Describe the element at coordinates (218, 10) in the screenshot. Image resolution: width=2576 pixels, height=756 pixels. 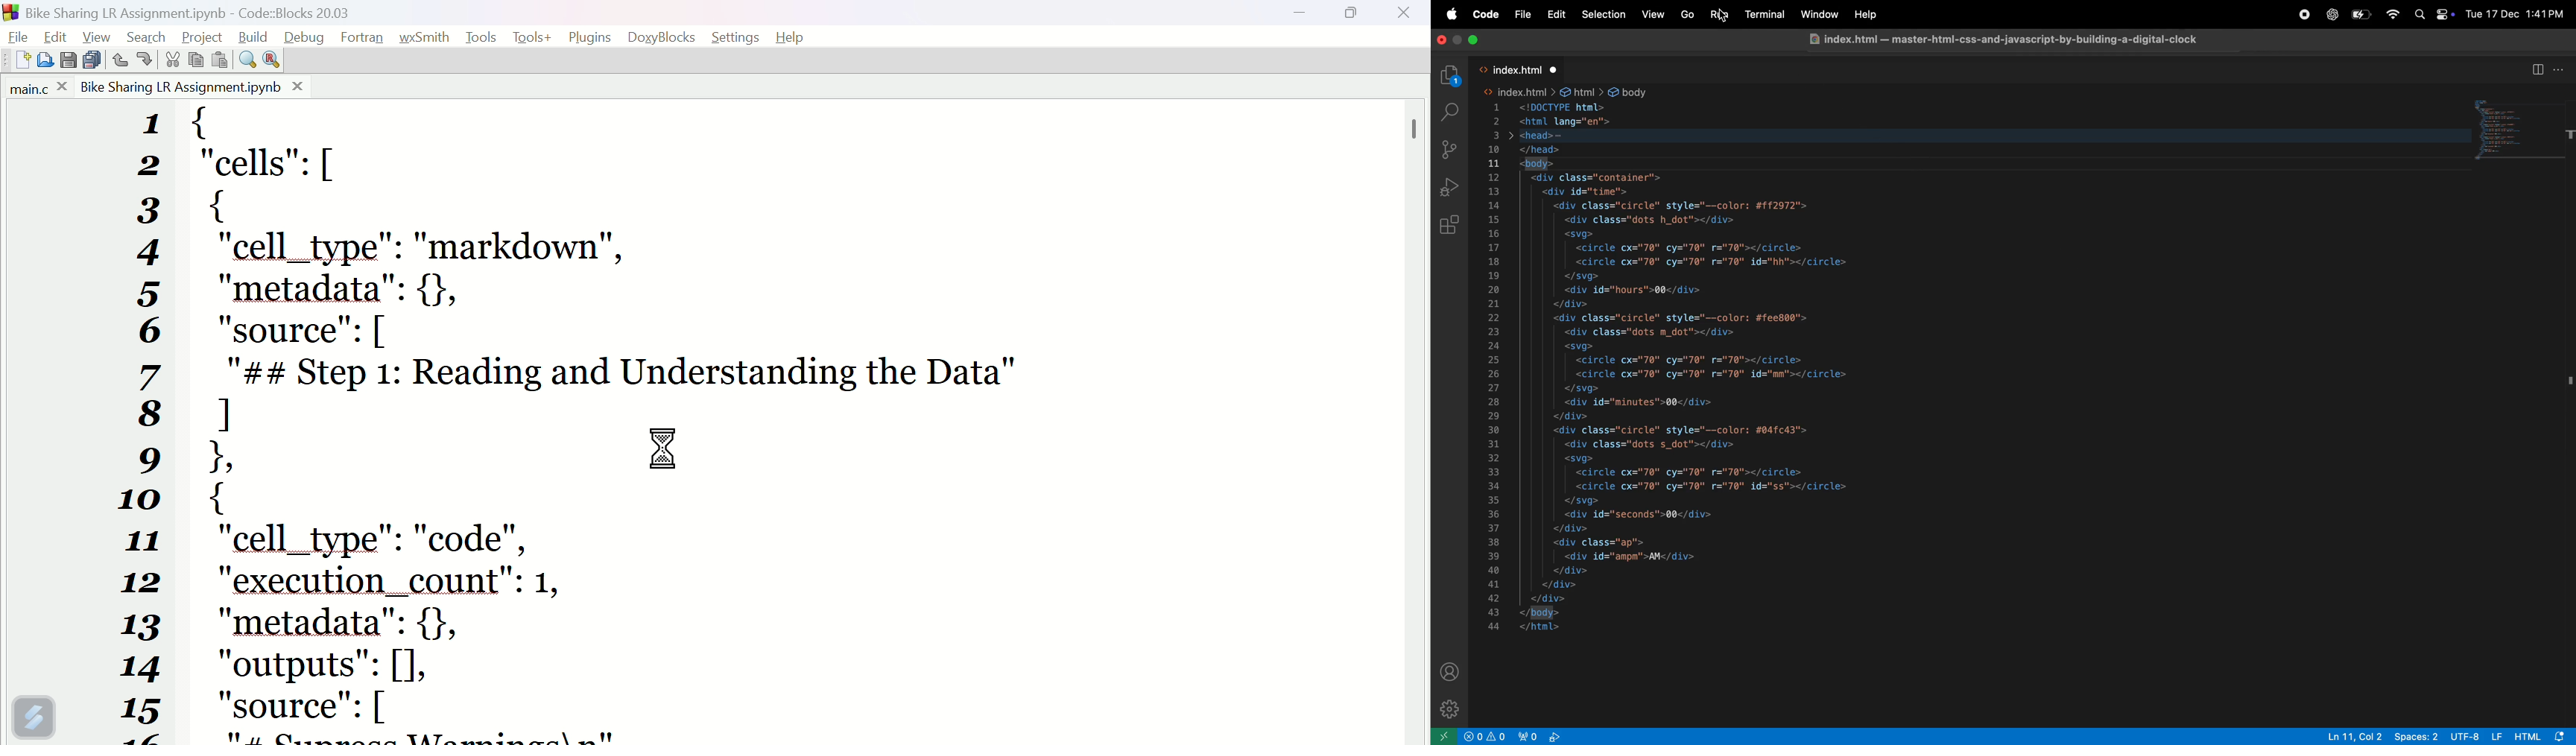
I see `BikesharingLrassignment.Ipynb code blocks 20.03` at that location.